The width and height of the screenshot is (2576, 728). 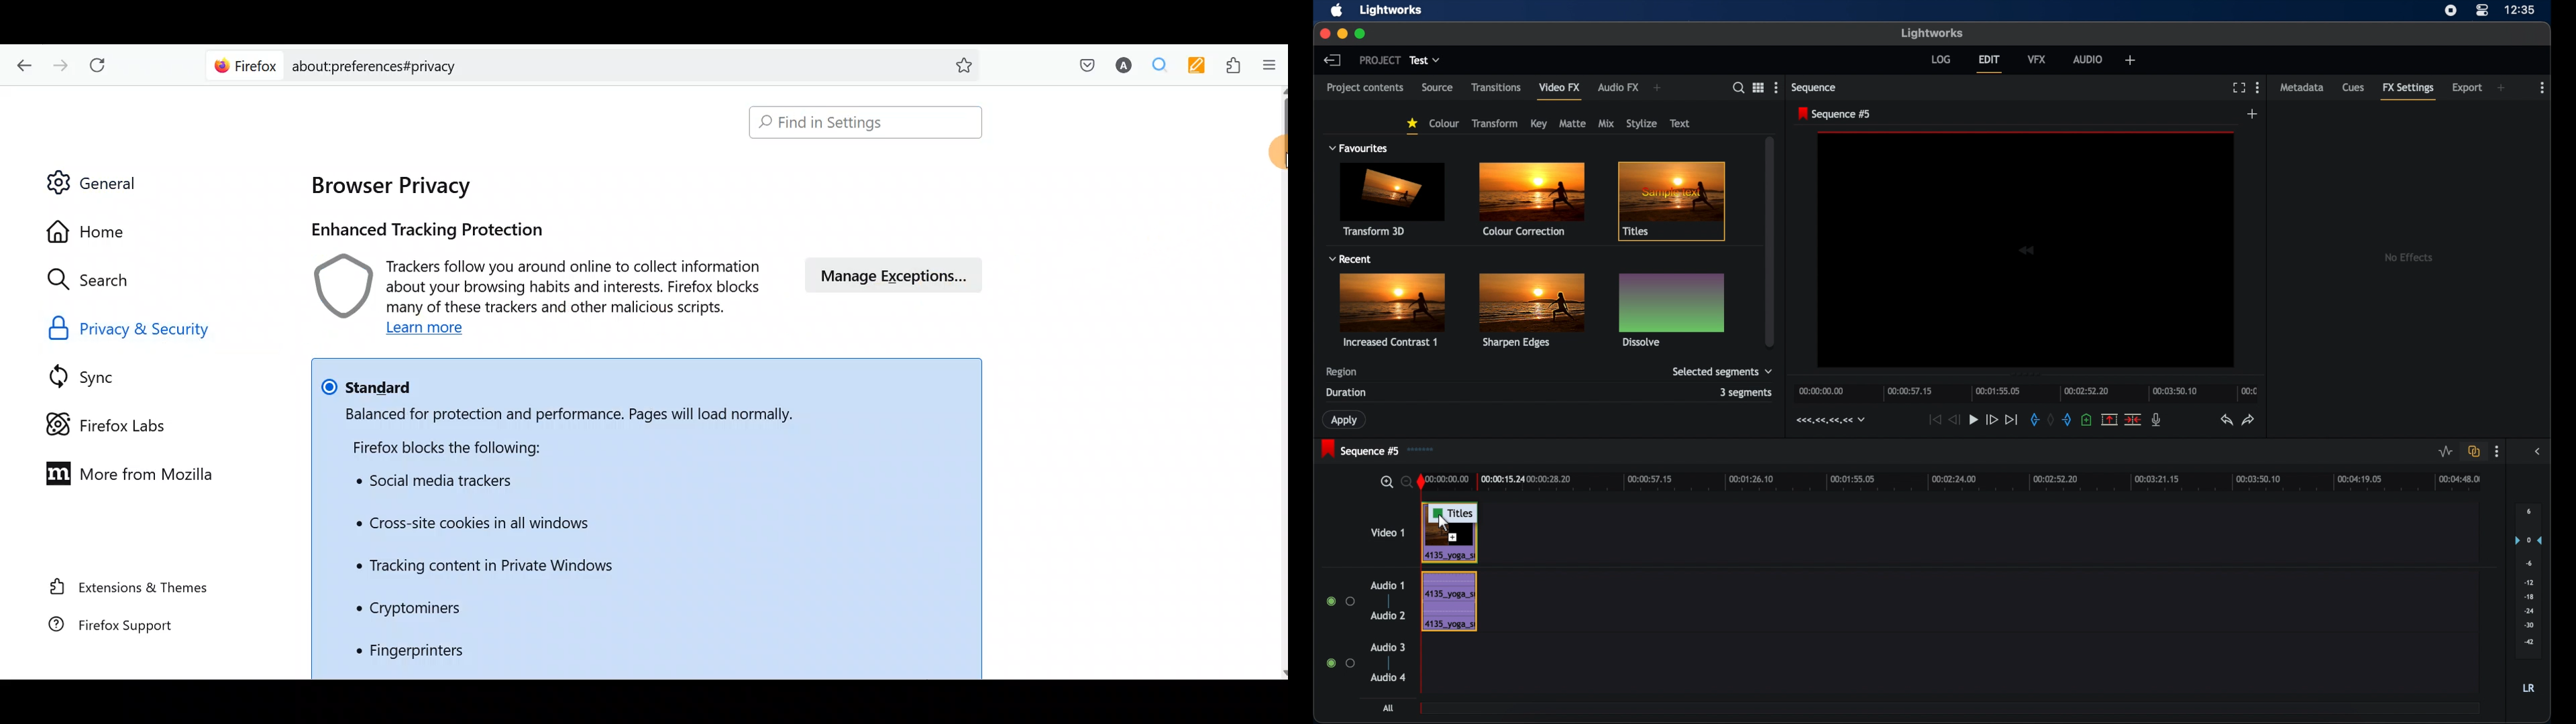 What do you see at coordinates (1378, 60) in the screenshot?
I see `project` at bounding box center [1378, 60].